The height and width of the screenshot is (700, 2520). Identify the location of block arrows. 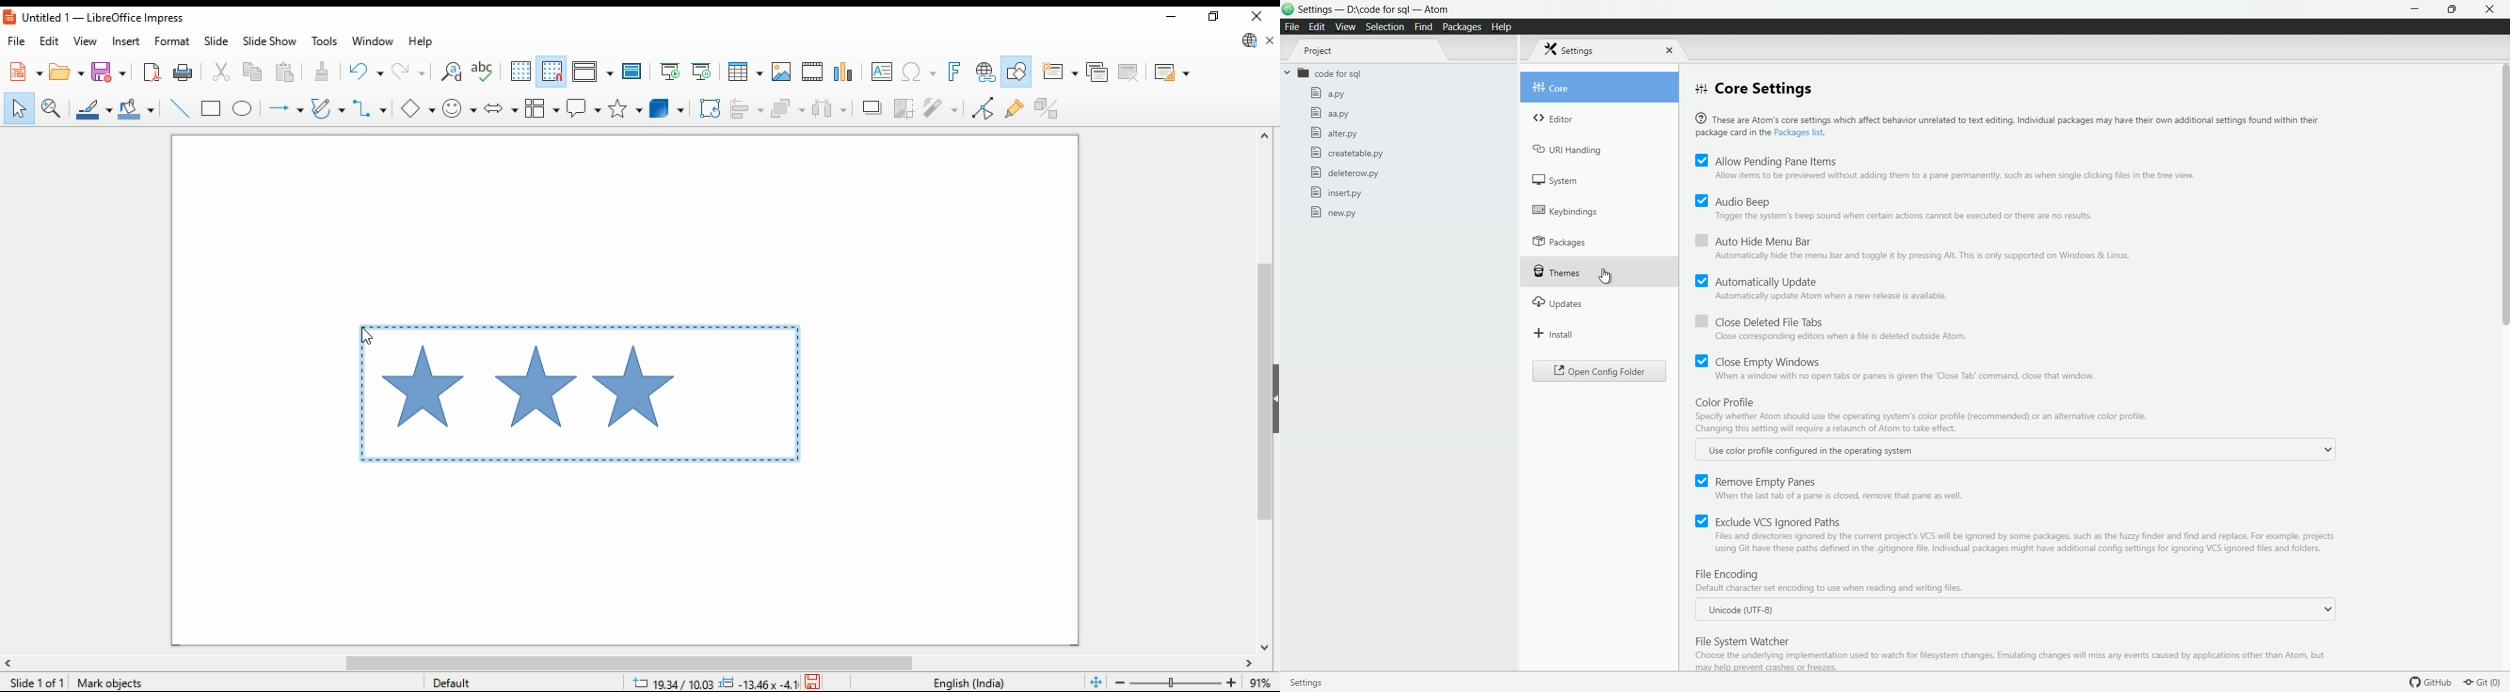
(500, 107).